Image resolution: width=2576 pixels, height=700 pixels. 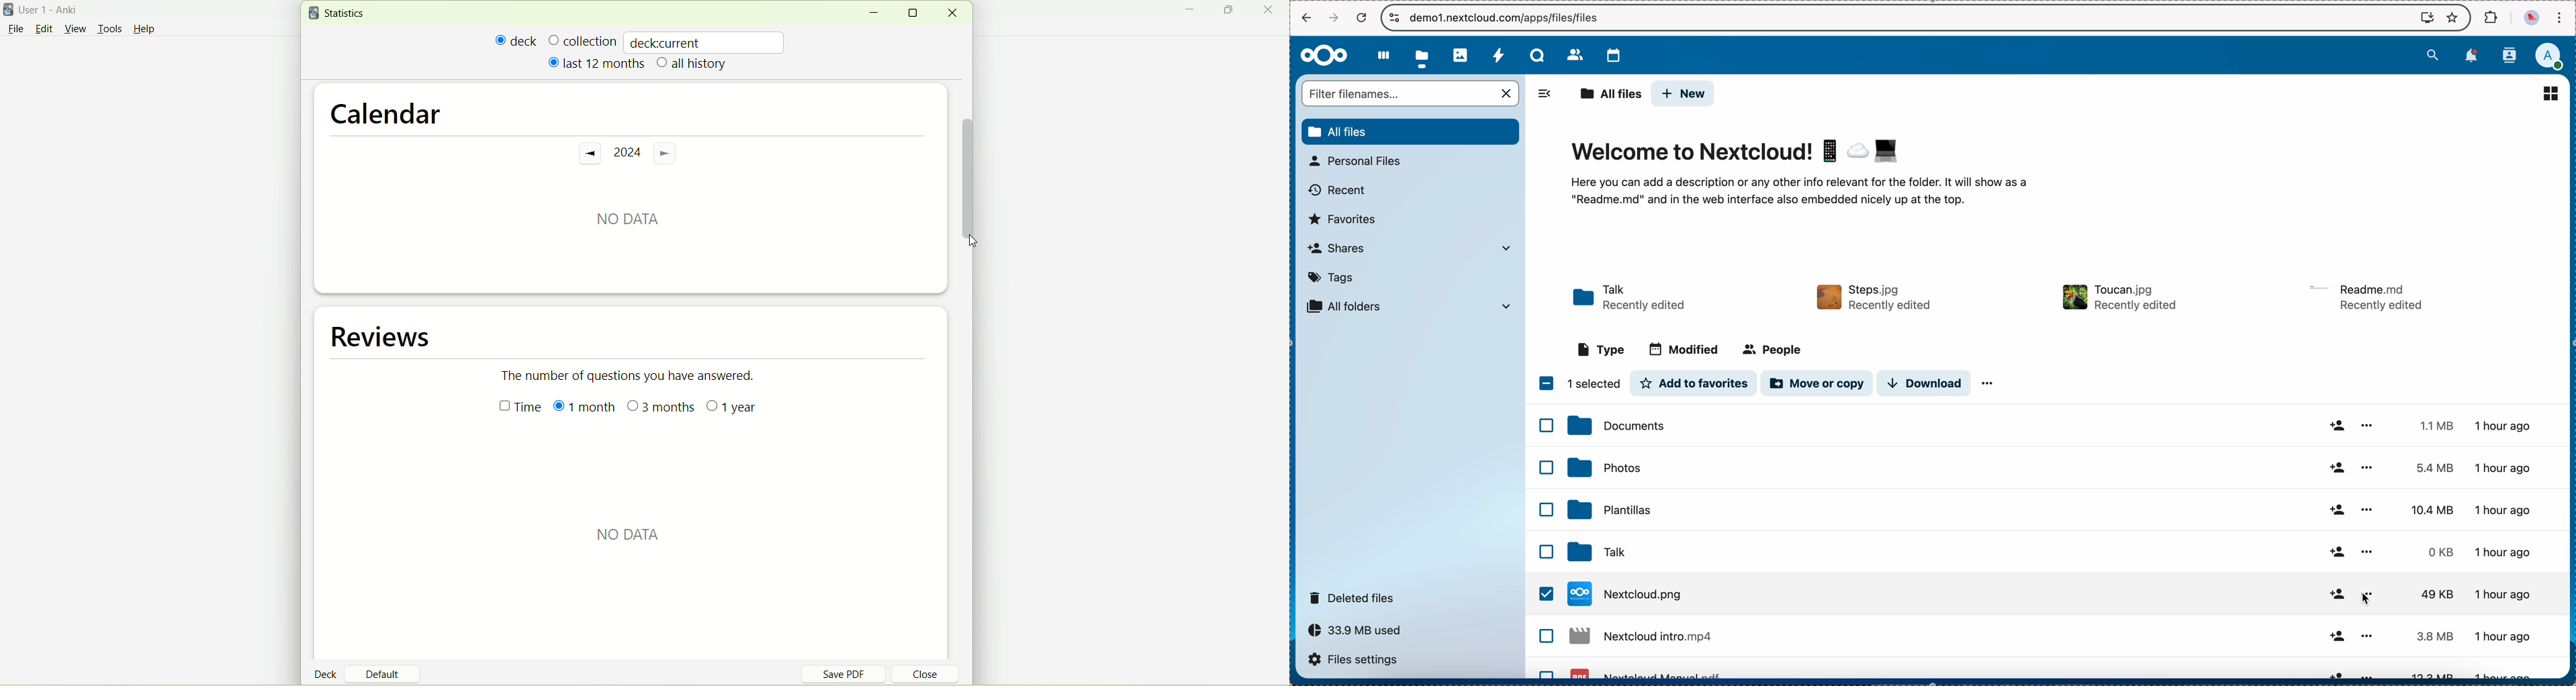 I want to click on shares, so click(x=1410, y=248).